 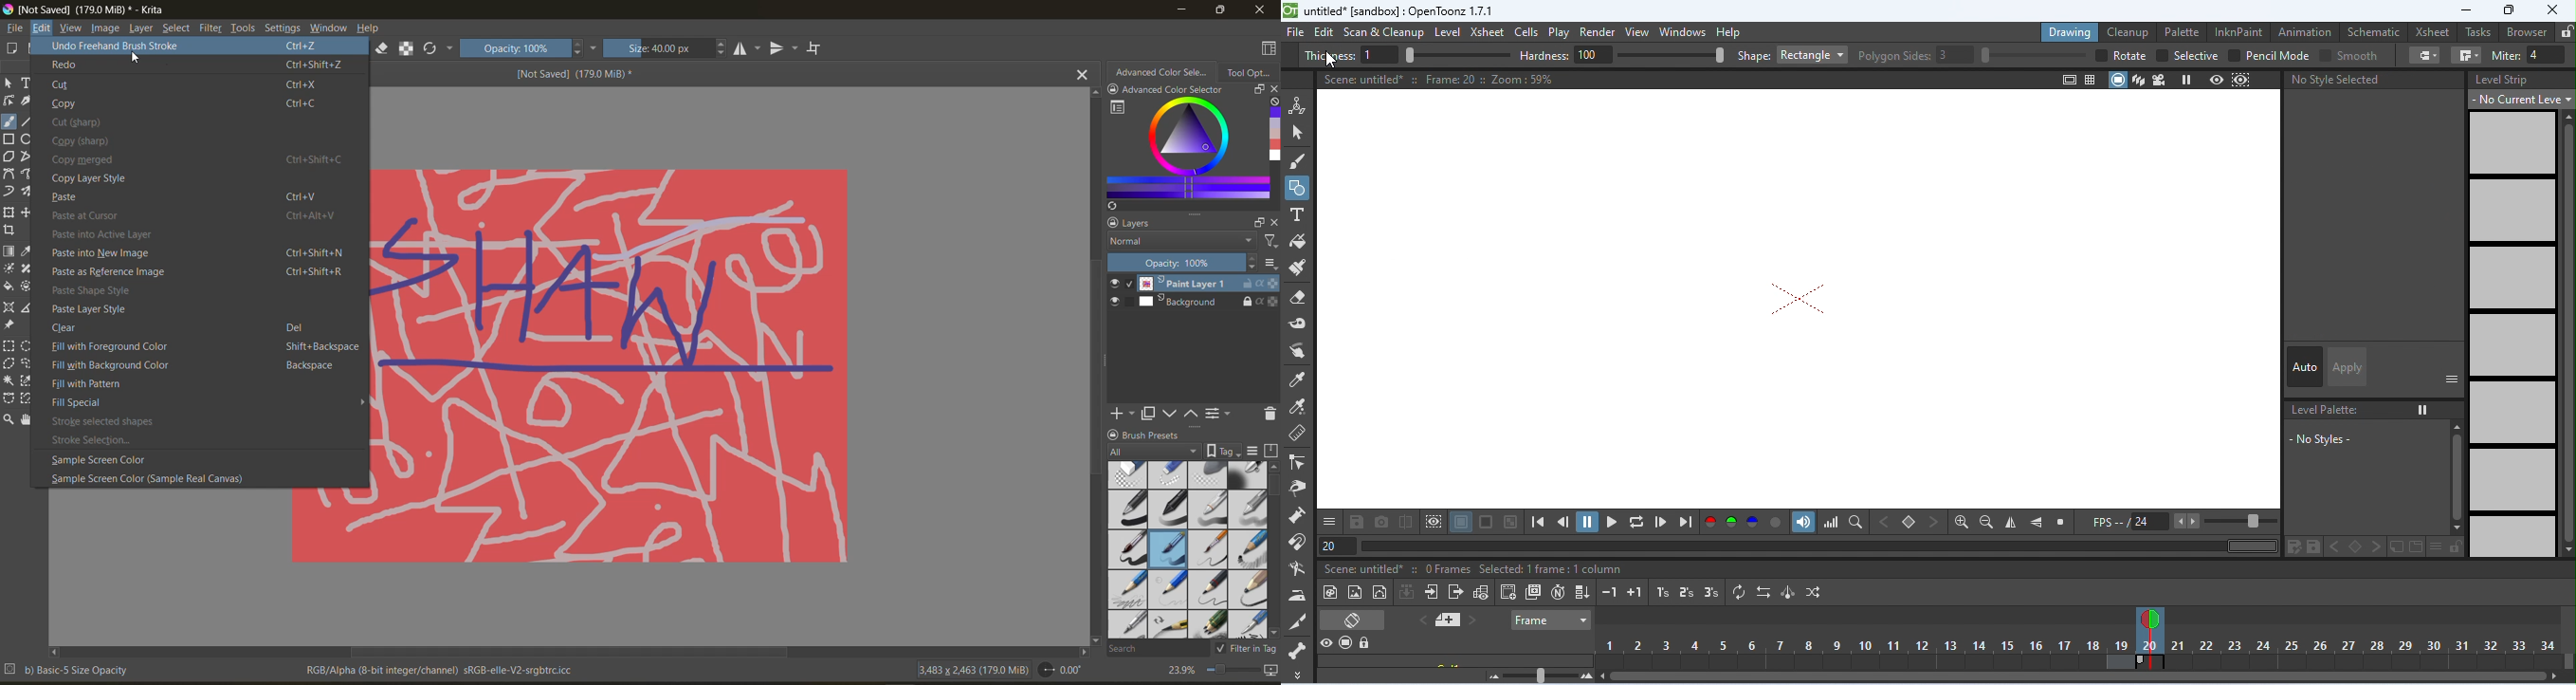 I want to click on Similar color selection tool, so click(x=29, y=381).